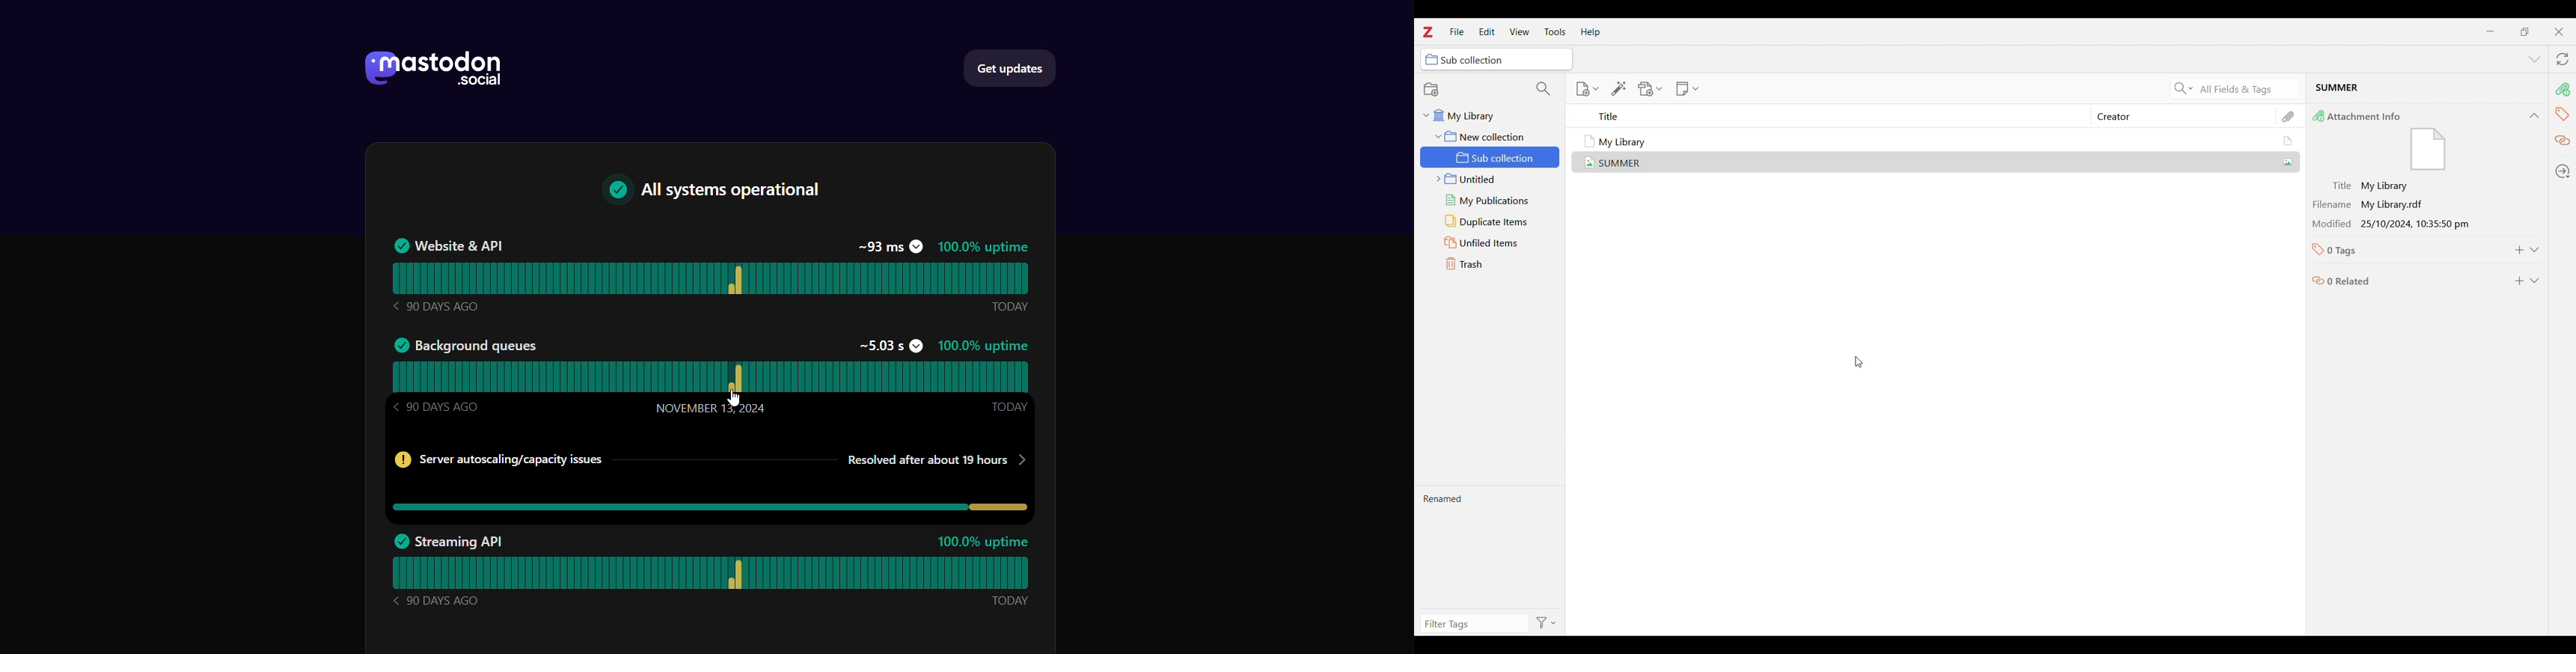 The height and width of the screenshot is (672, 2576). What do you see at coordinates (1472, 624) in the screenshot?
I see `Type filter tag` at bounding box center [1472, 624].